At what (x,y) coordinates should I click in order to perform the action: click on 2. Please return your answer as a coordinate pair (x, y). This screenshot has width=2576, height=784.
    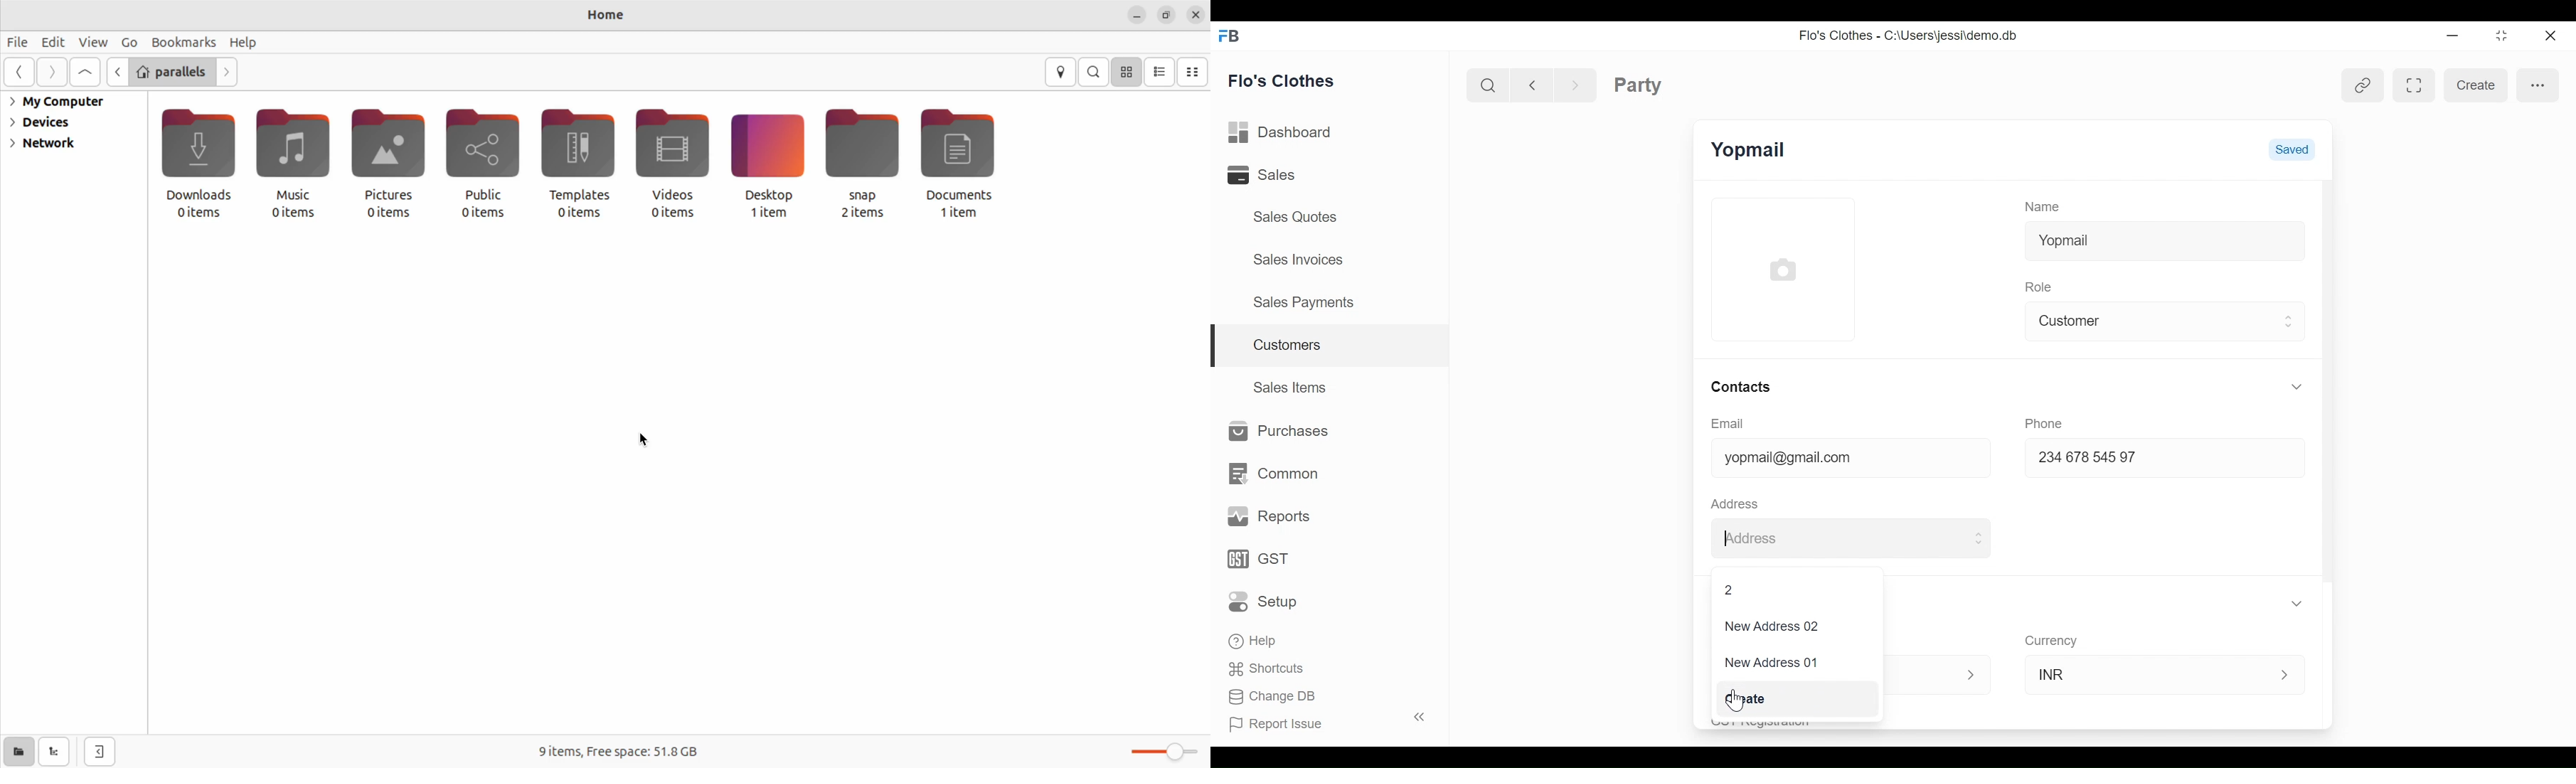
    Looking at the image, I should click on (1738, 590).